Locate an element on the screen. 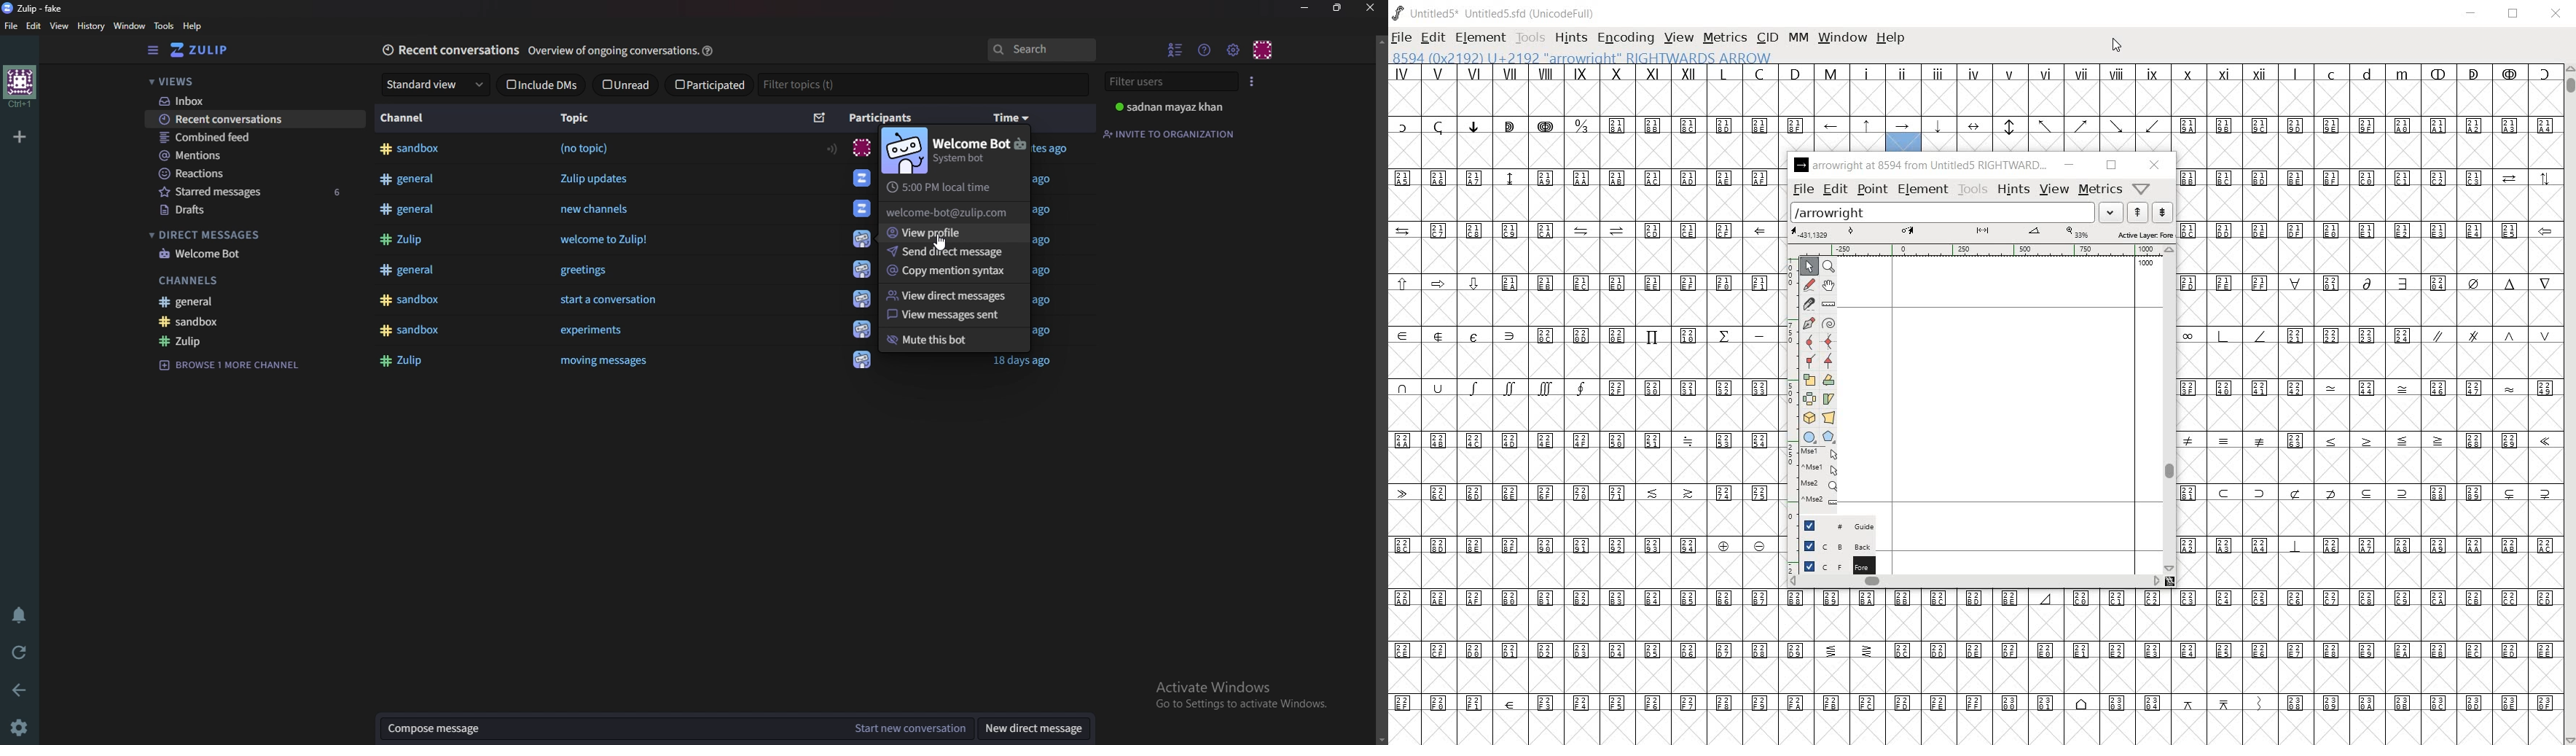  View profile is located at coordinates (951, 232).